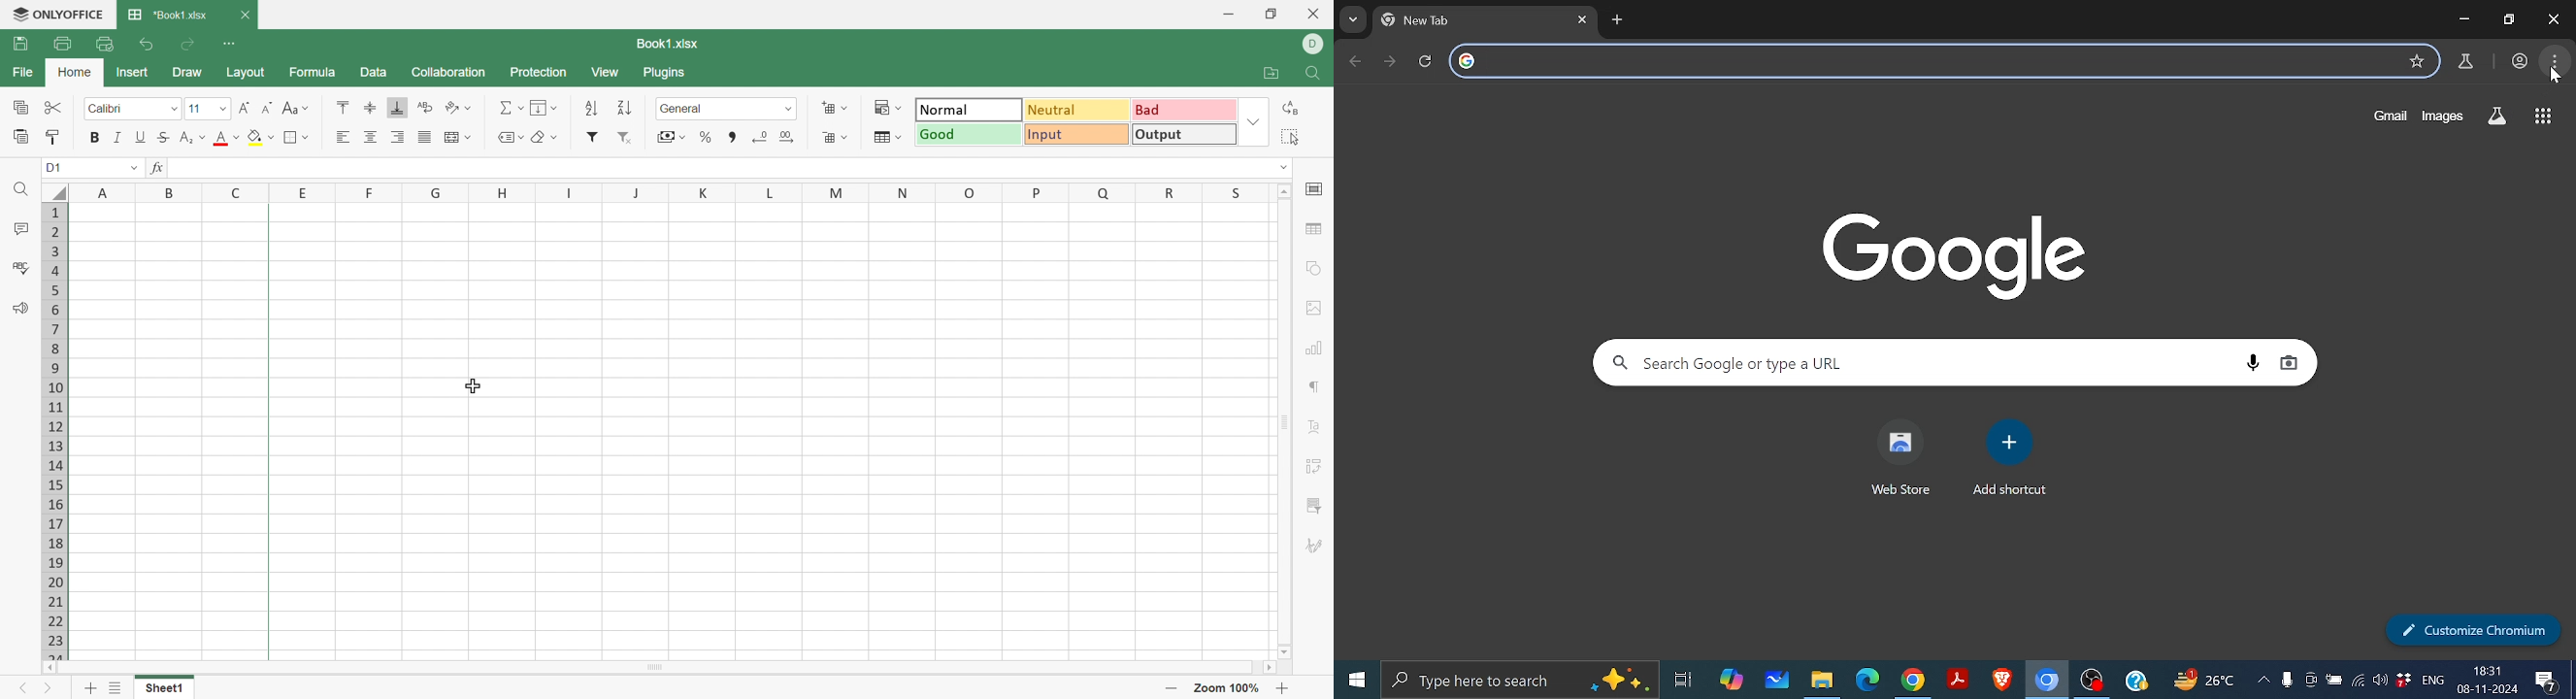  Describe the element at coordinates (823, 137) in the screenshot. I see `Delete cells` at that location.